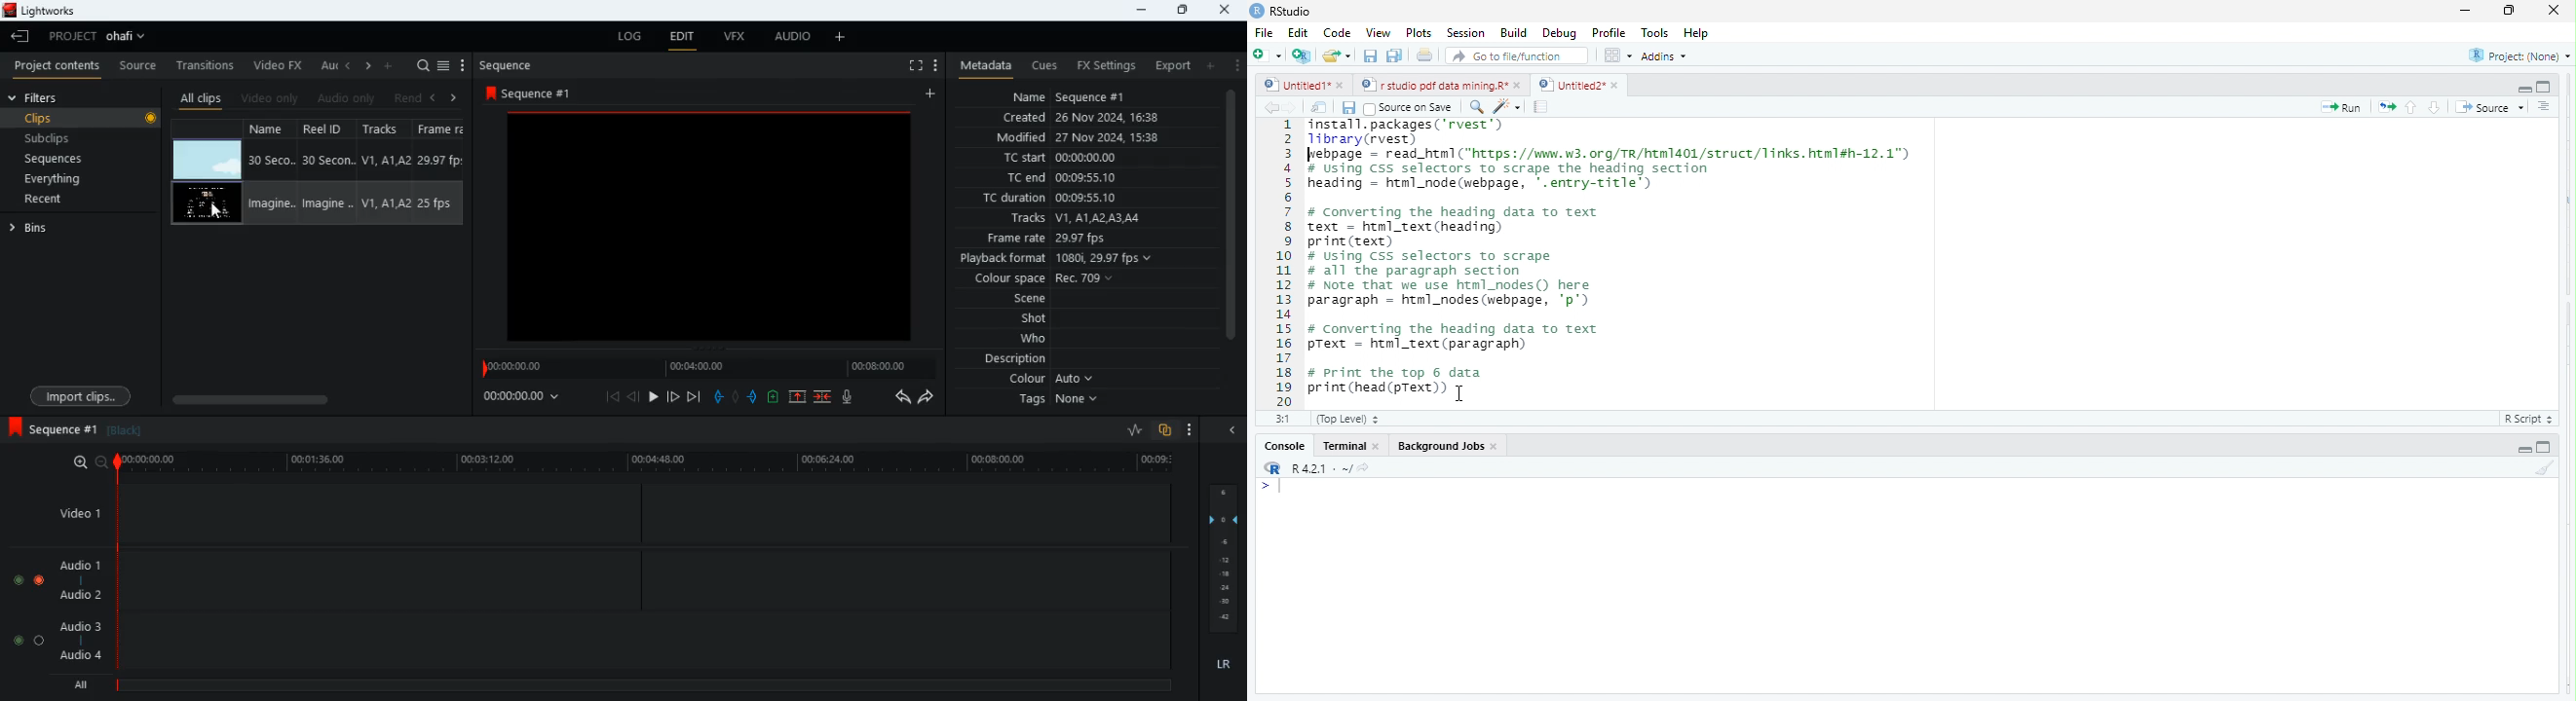  Describe the element at coordinates (935, 63) in the screenshot. I see `more` at that location.